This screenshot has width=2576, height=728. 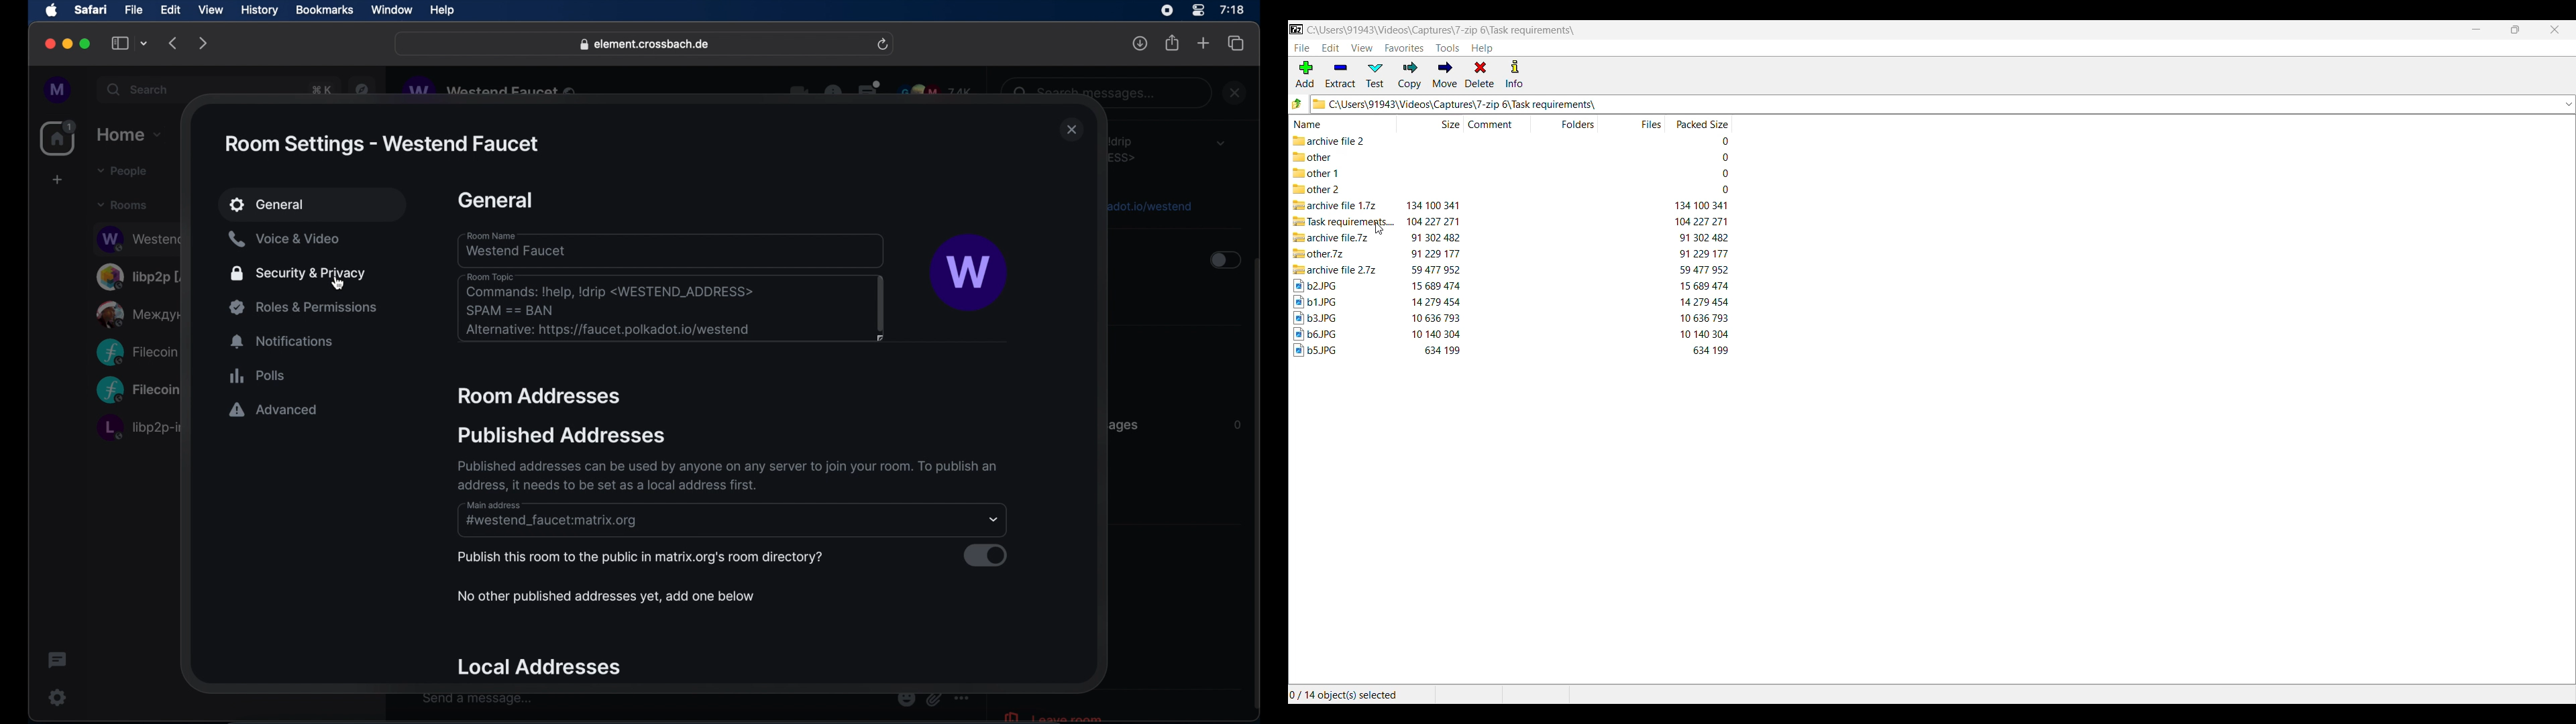 What do you see at coordinates (1331, 48) in the screenshot?
I see `Edit menu` at bounding box center [1331, 48].